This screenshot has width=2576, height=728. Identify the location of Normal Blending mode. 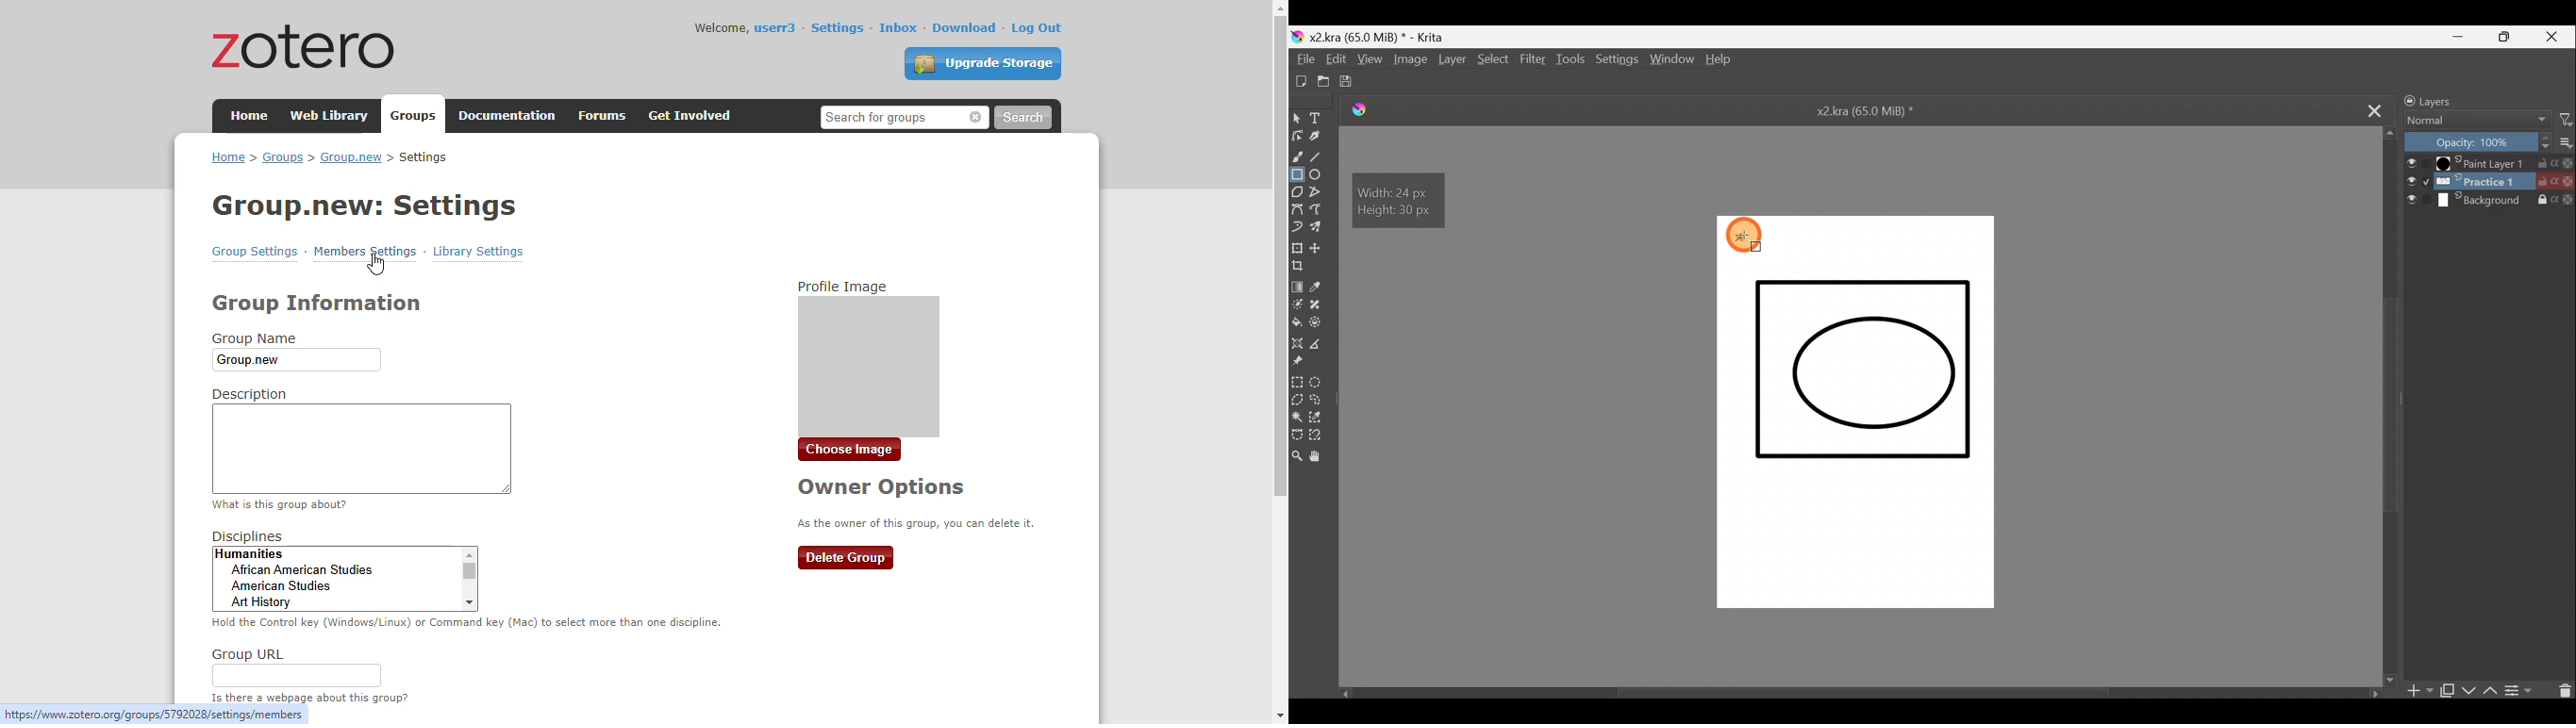
(2474, 120).